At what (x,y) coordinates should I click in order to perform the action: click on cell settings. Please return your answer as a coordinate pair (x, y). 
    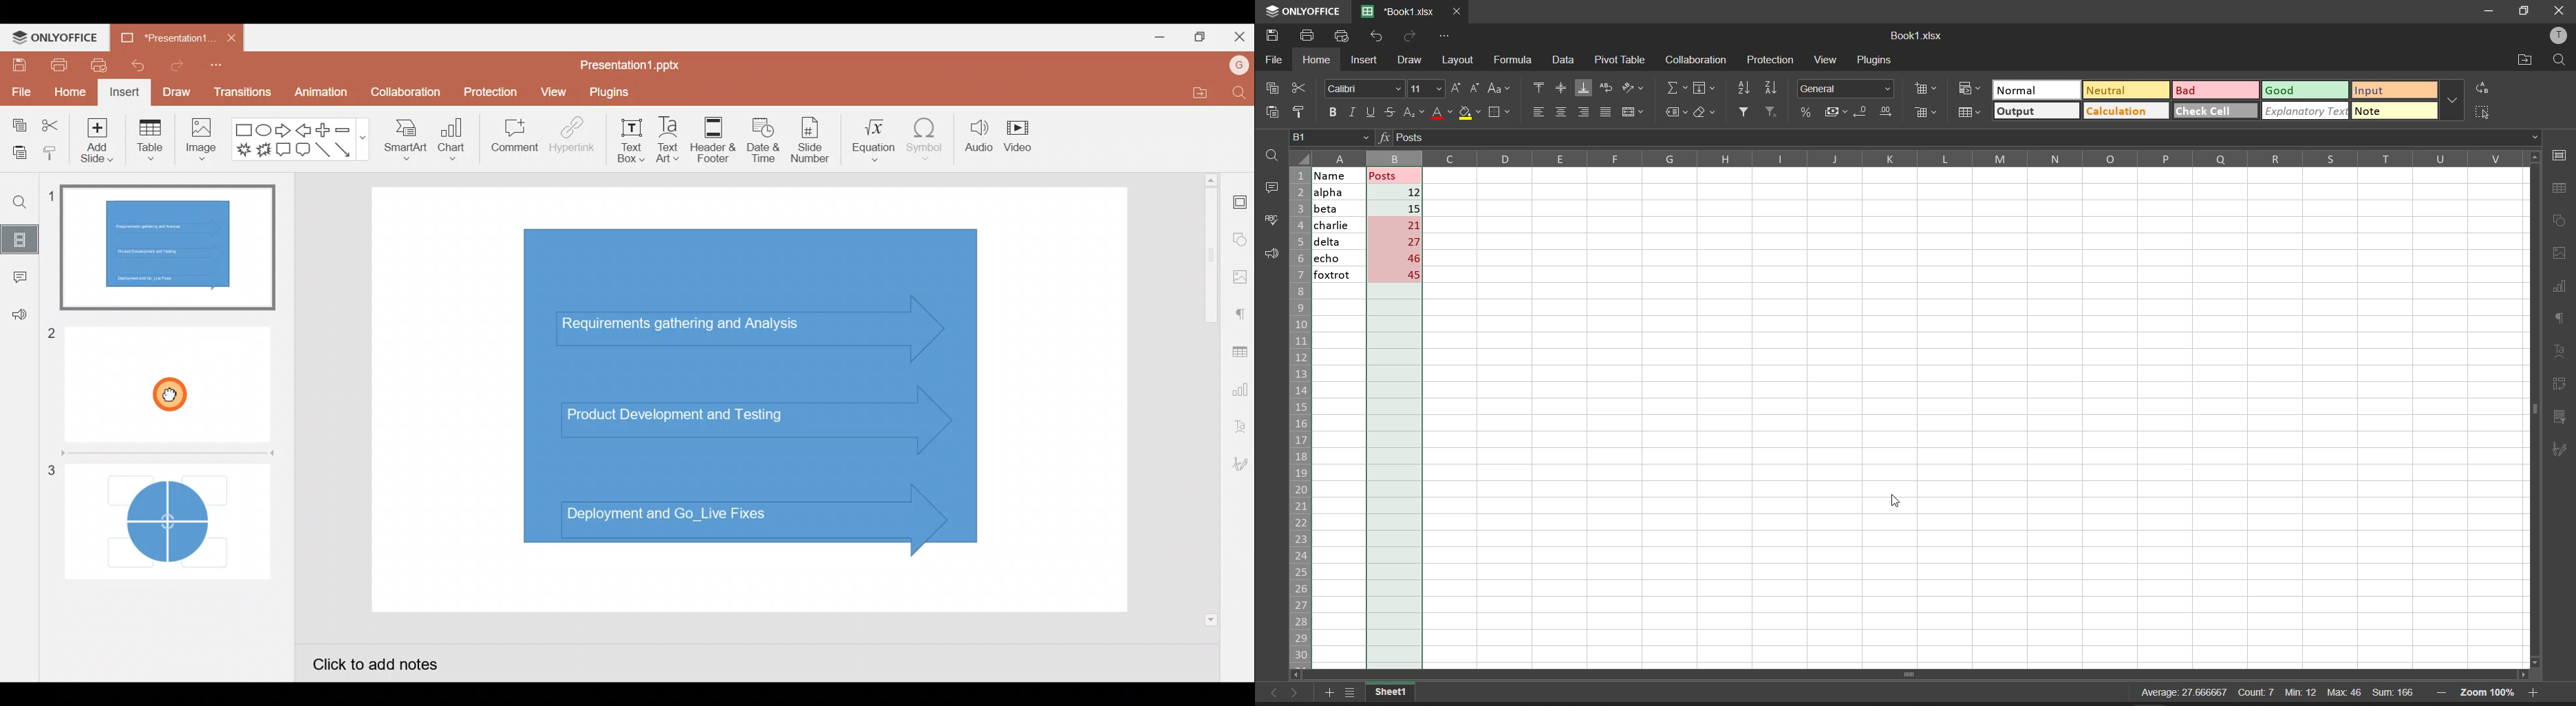
    Looking at the image, I should click on (2562, 156).